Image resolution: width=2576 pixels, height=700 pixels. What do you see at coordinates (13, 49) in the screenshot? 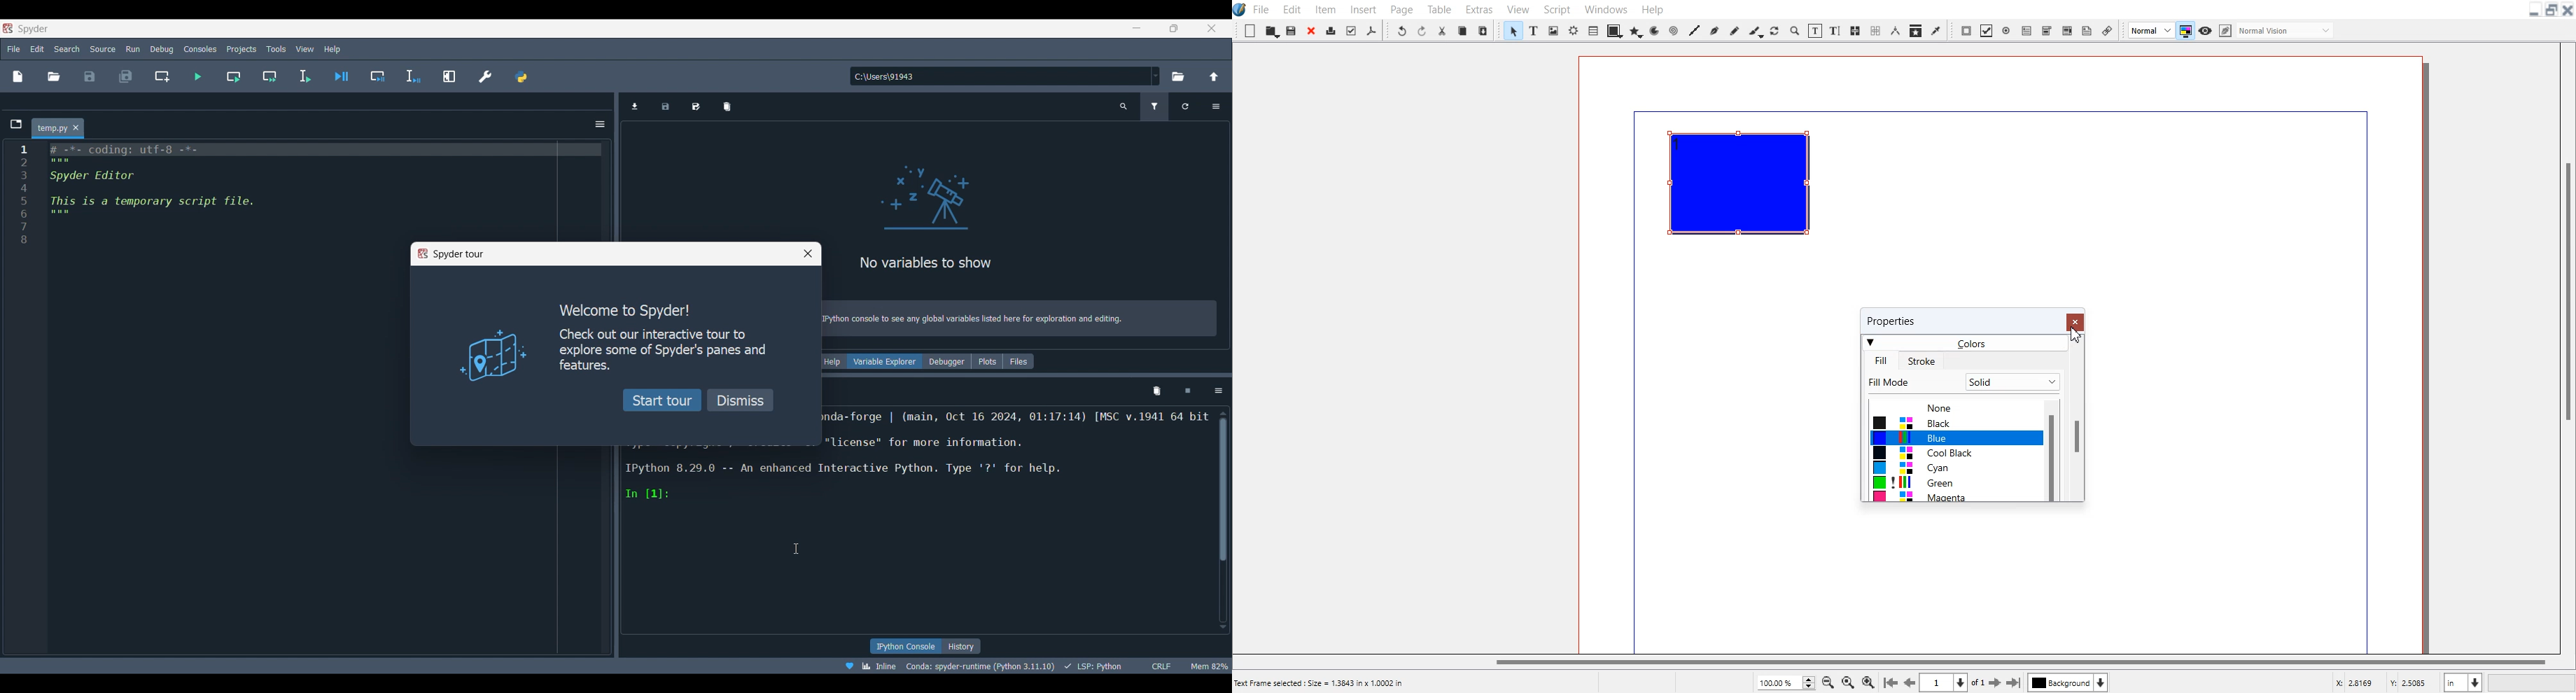
I see `File menu` at bounding box center [13, 49].